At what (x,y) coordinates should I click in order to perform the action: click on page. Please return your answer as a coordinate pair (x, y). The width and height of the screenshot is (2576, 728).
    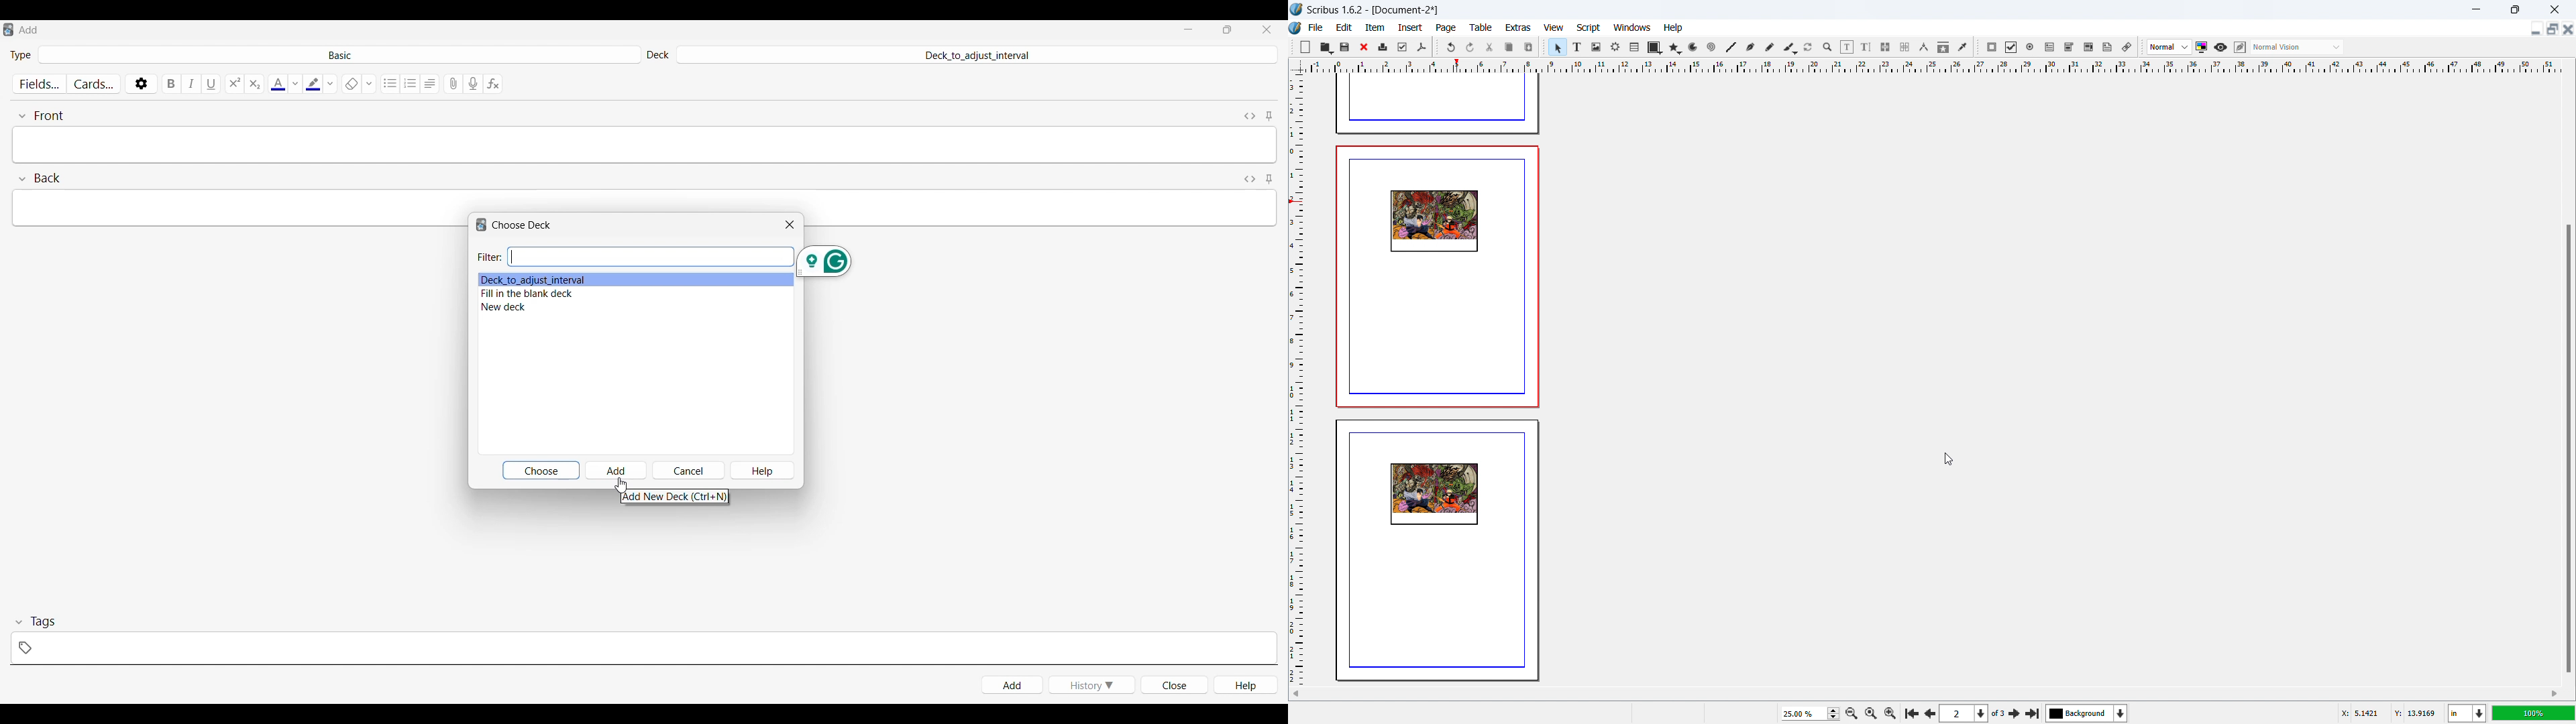
    Looking at the image, I should click on (1447, 28).